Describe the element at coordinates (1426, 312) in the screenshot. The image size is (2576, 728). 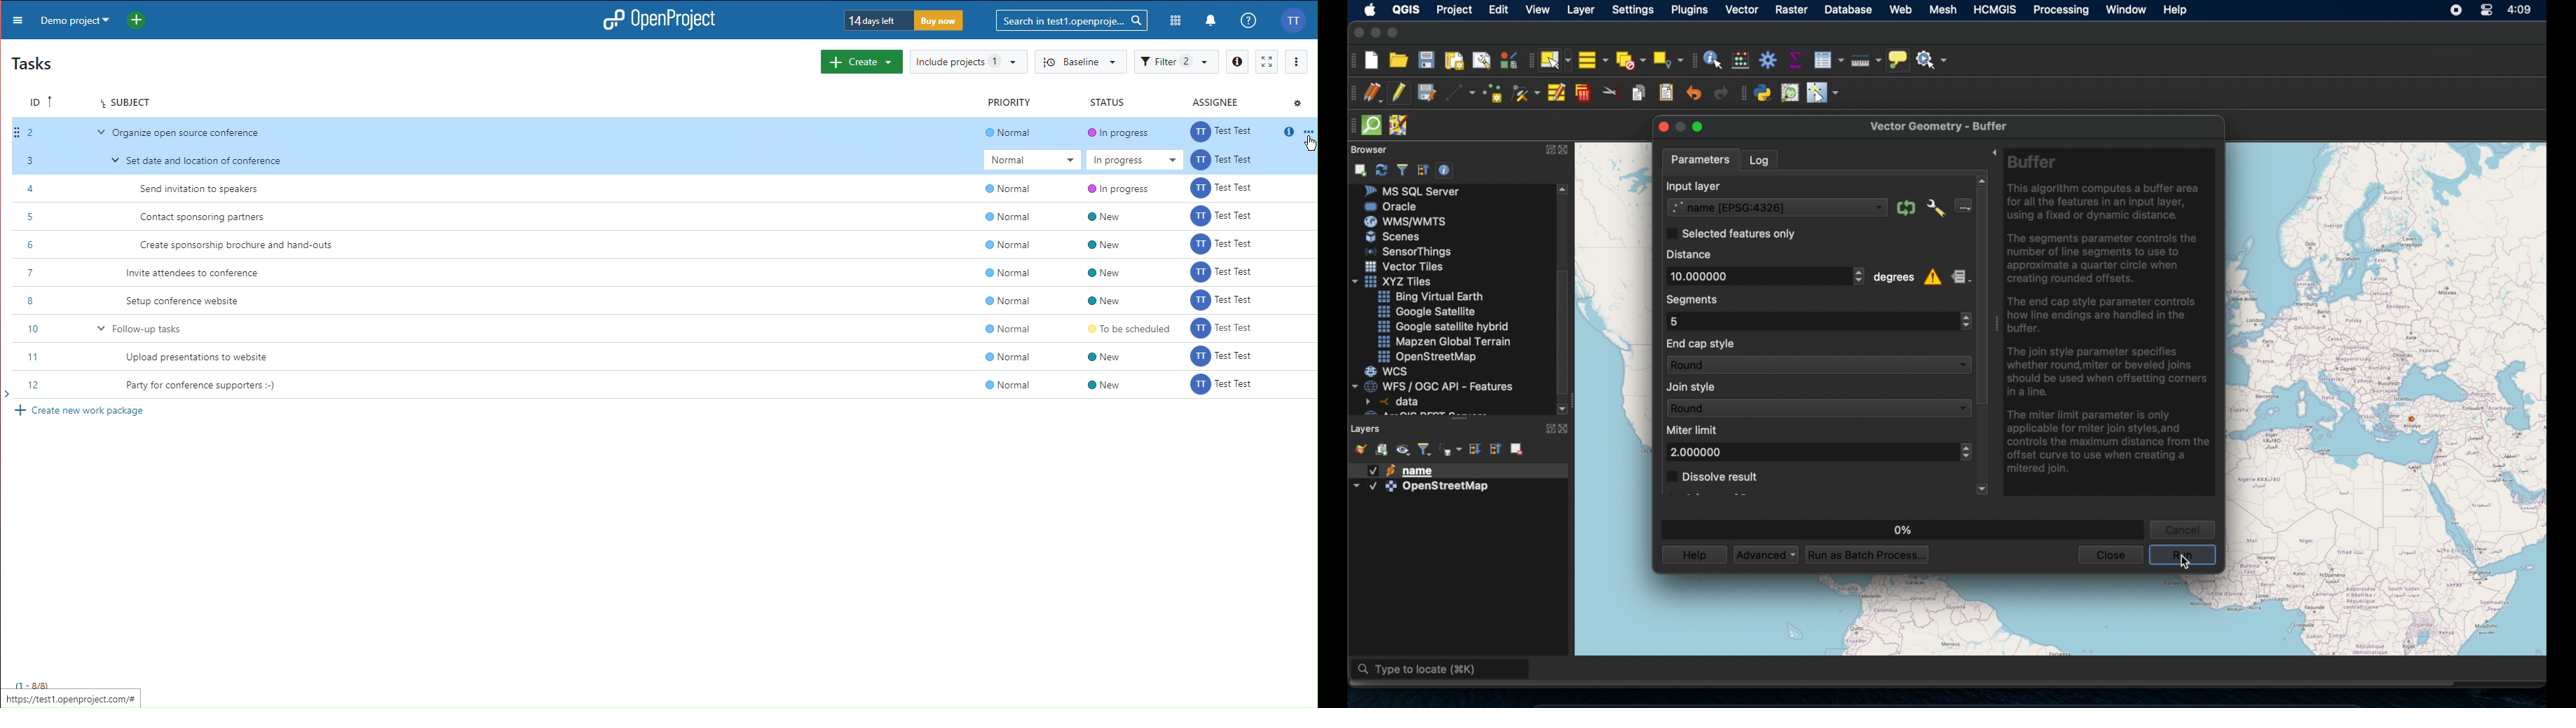
I see `google satellite` at that location.